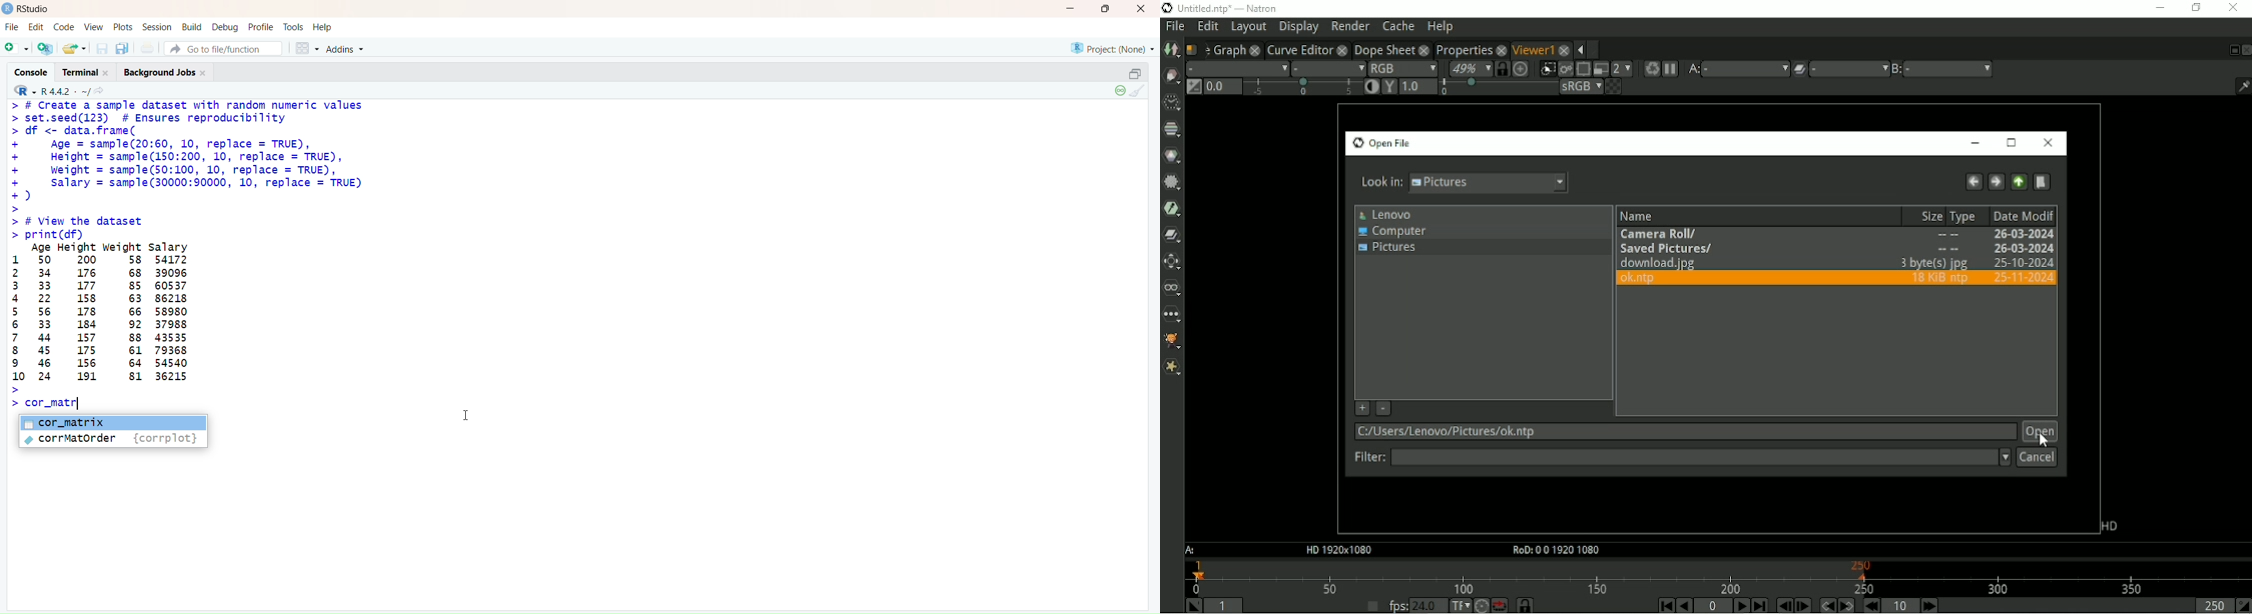 The width and height of the screenshot is (2268, 616). What do you see at coordinates (1070, 9) in the screenshot?
I see `Minimize` at bounding box center [1070, 9].